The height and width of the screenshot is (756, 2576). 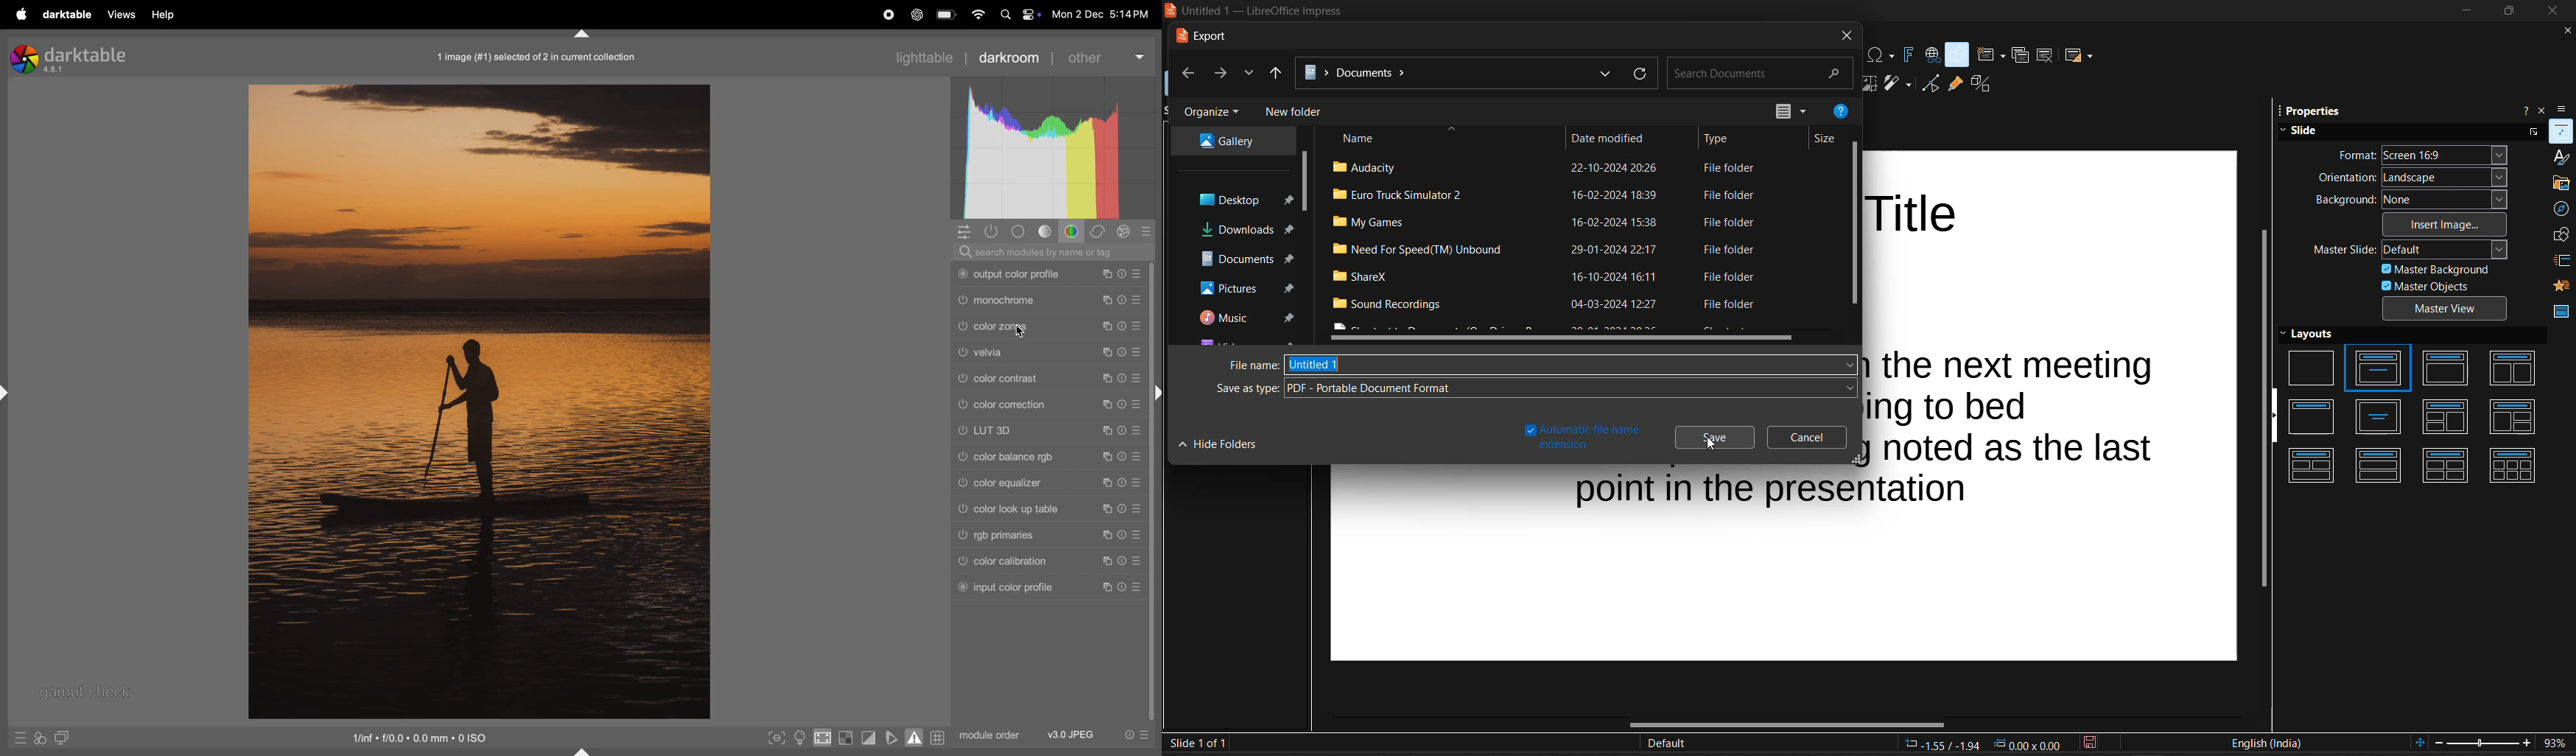 What do you see at coordinates (1781, 112) in the screenshot?
I see `change your view` at bounding box center [1781, 112].